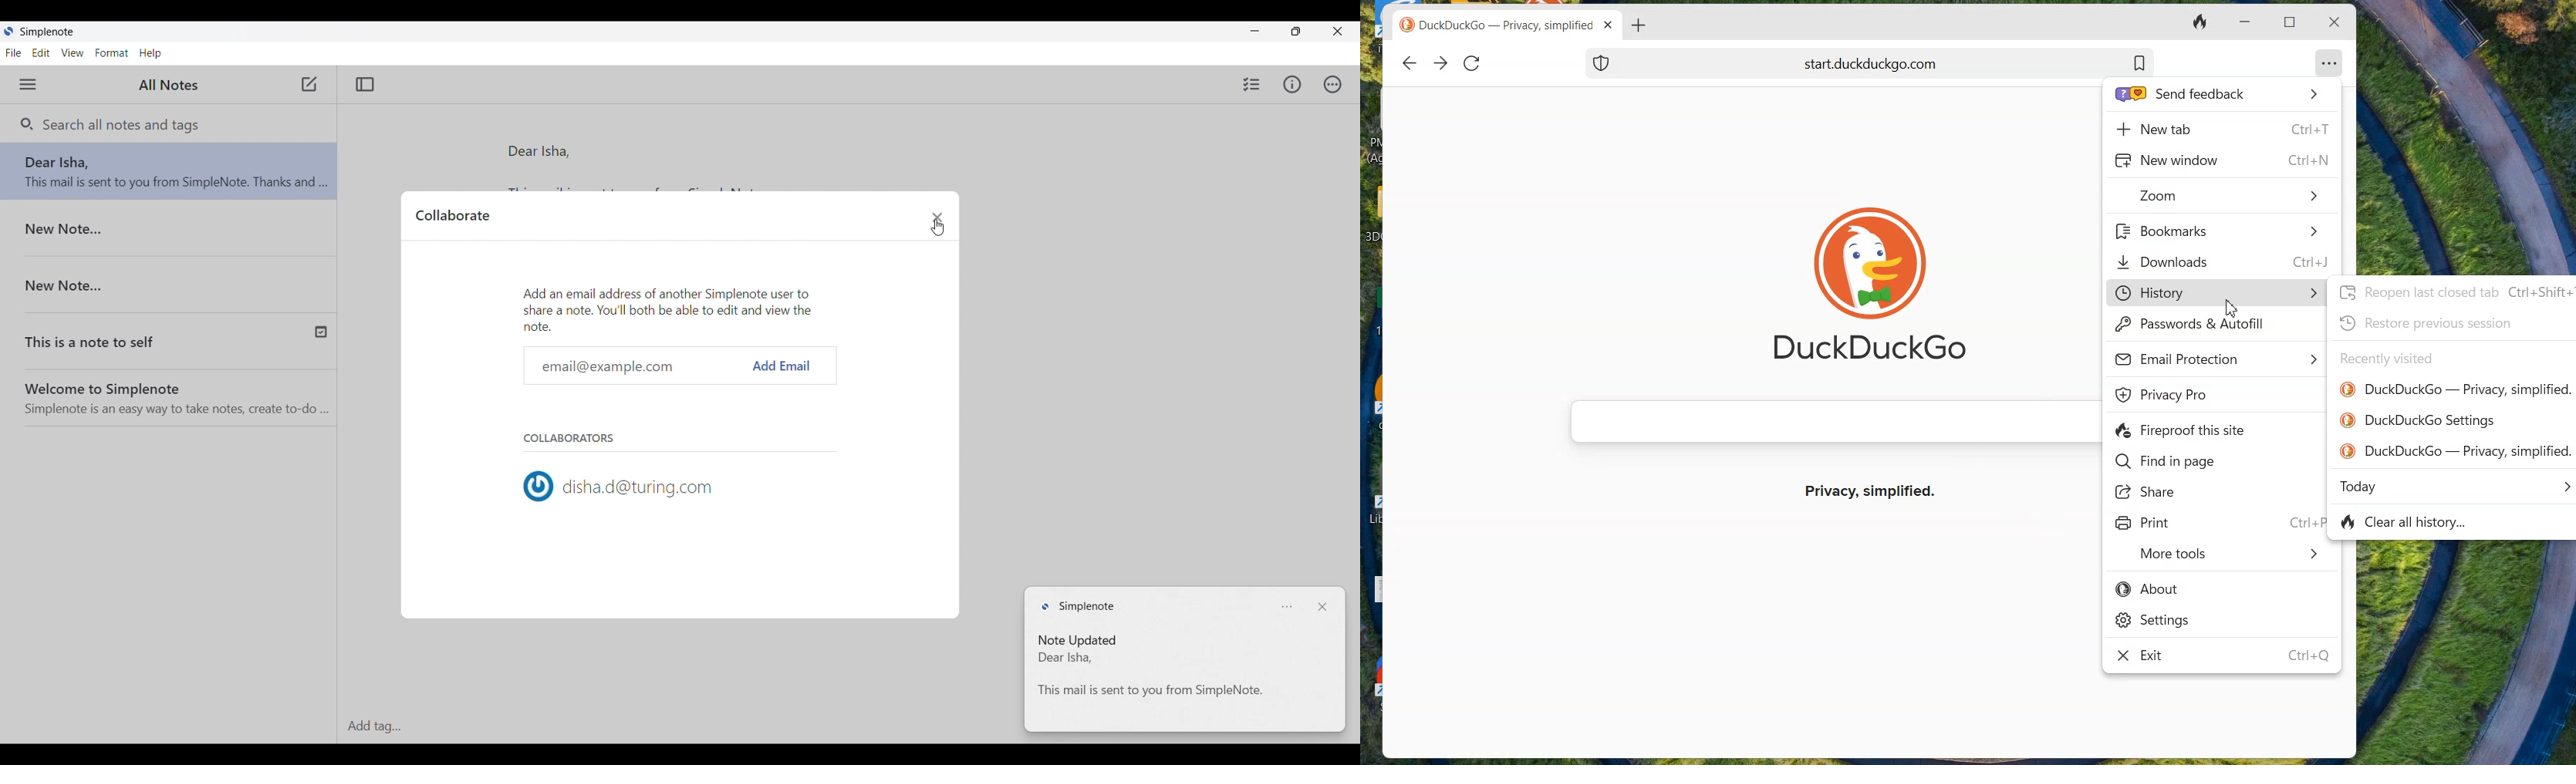 The width and height of the screenshot is (2576, 784). Describe the element at coordinates (2308, 657) in the screenshot. I see `short key` at that location.